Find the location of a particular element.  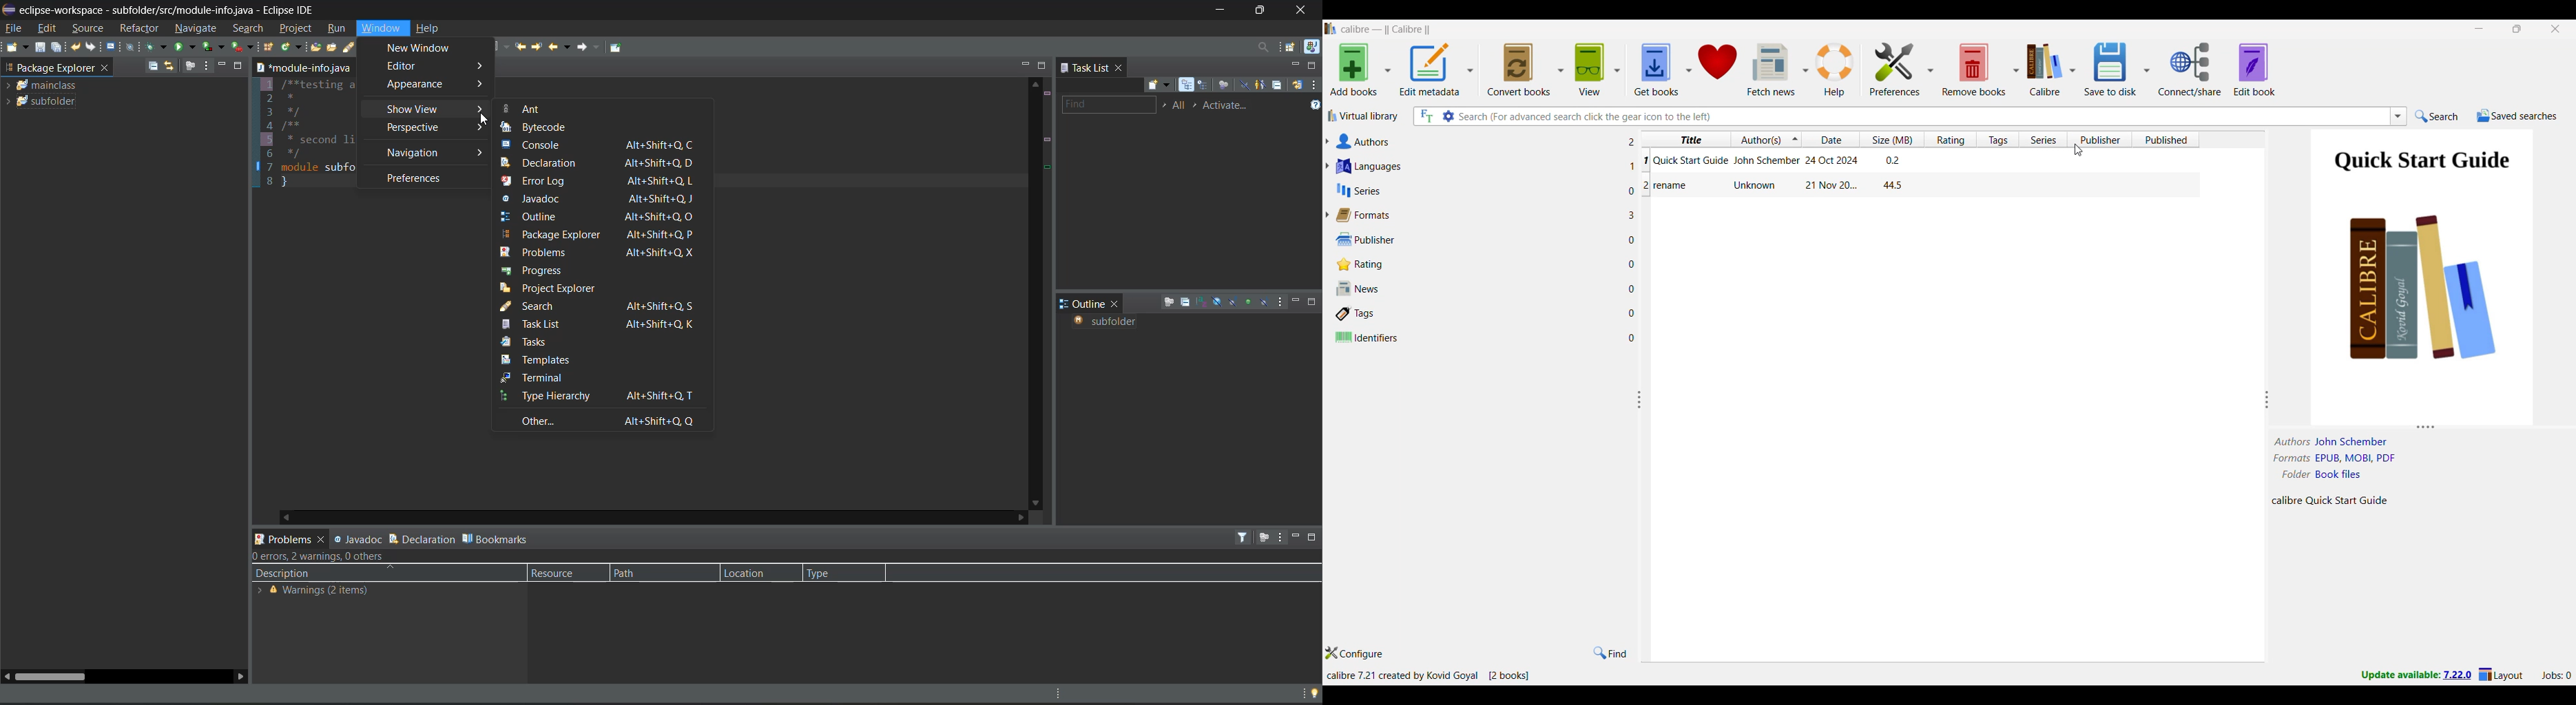

run is located at coordinates (337, 30).